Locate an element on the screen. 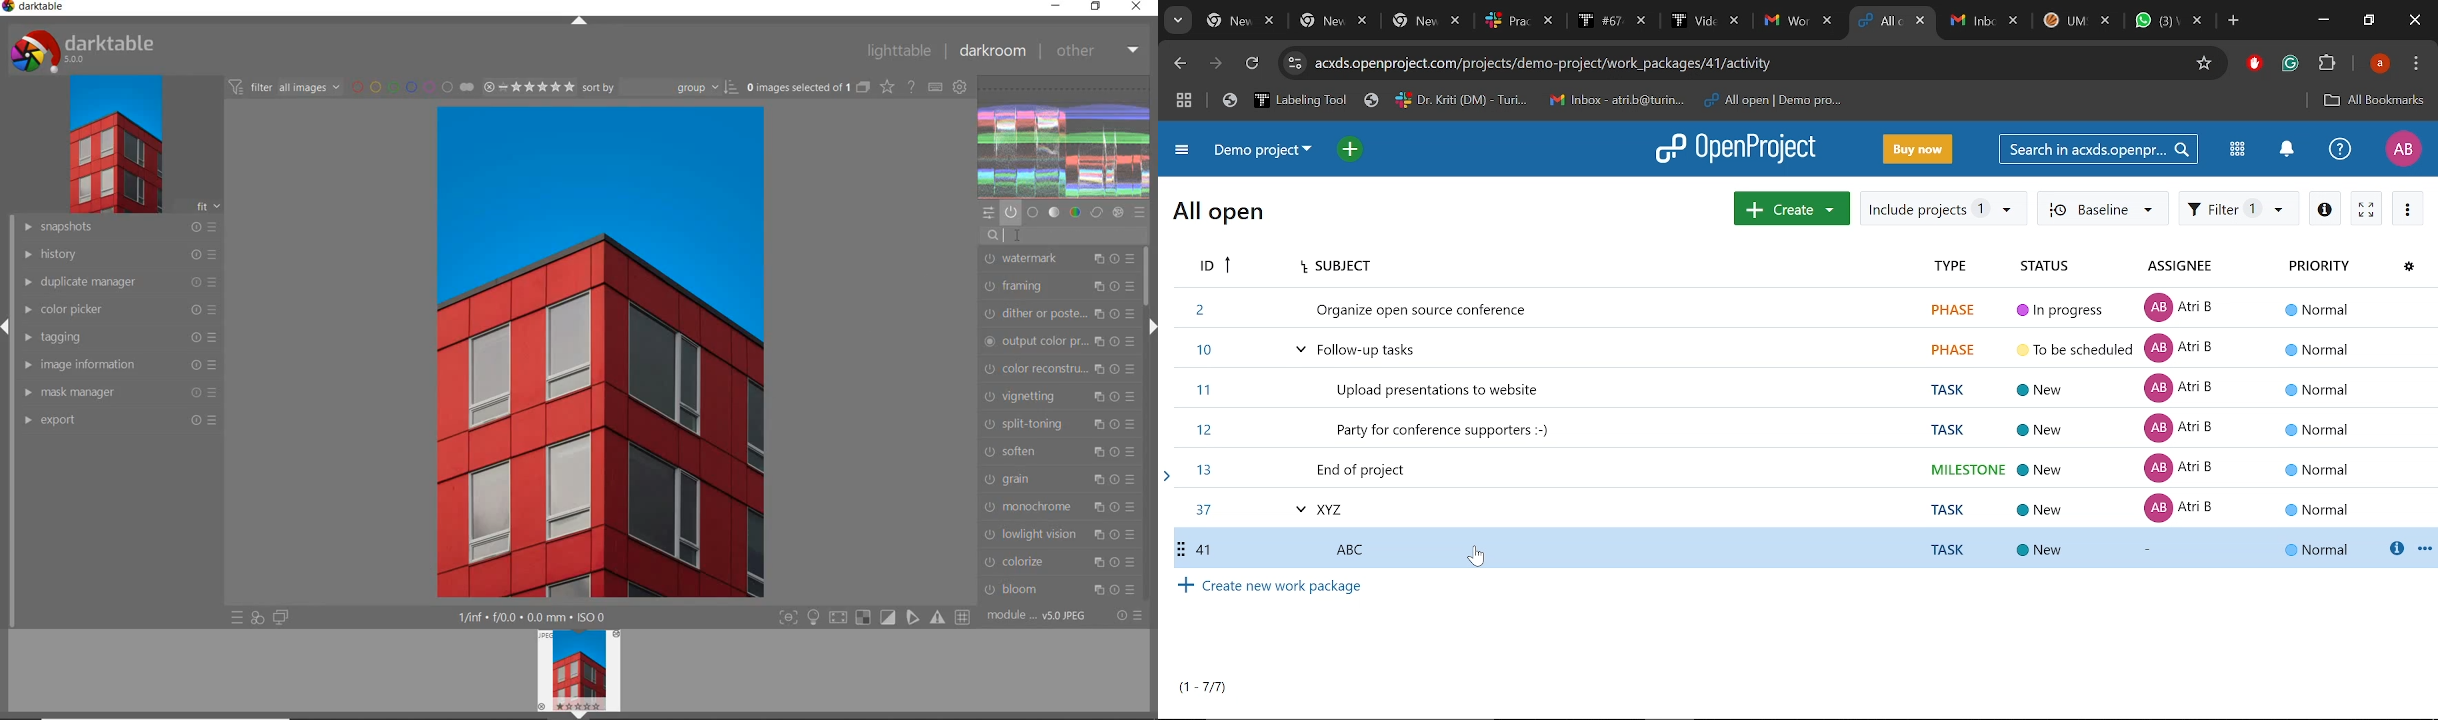  expand/collapse is located at coordinates (1152, 326).